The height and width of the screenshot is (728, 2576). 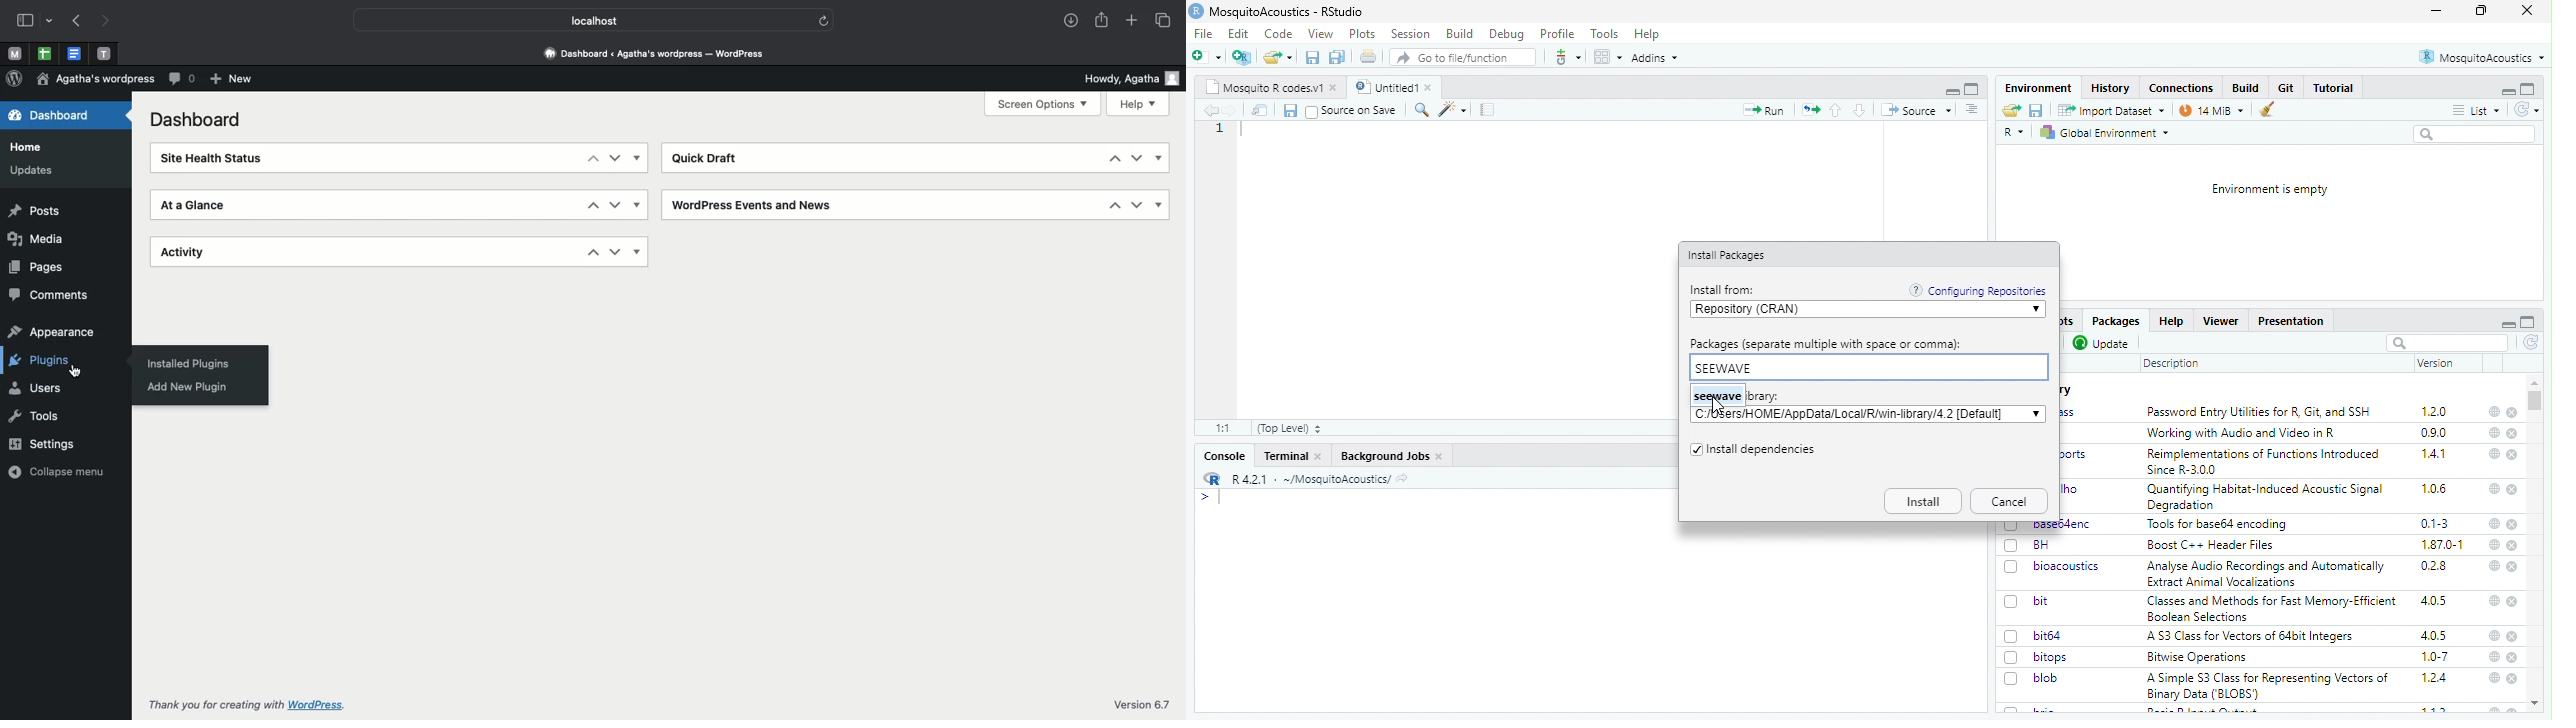 What do you see at coordinates (1131, 77) in the screenshot?
I see `Howdy user` at bounding box center [1131, 77].